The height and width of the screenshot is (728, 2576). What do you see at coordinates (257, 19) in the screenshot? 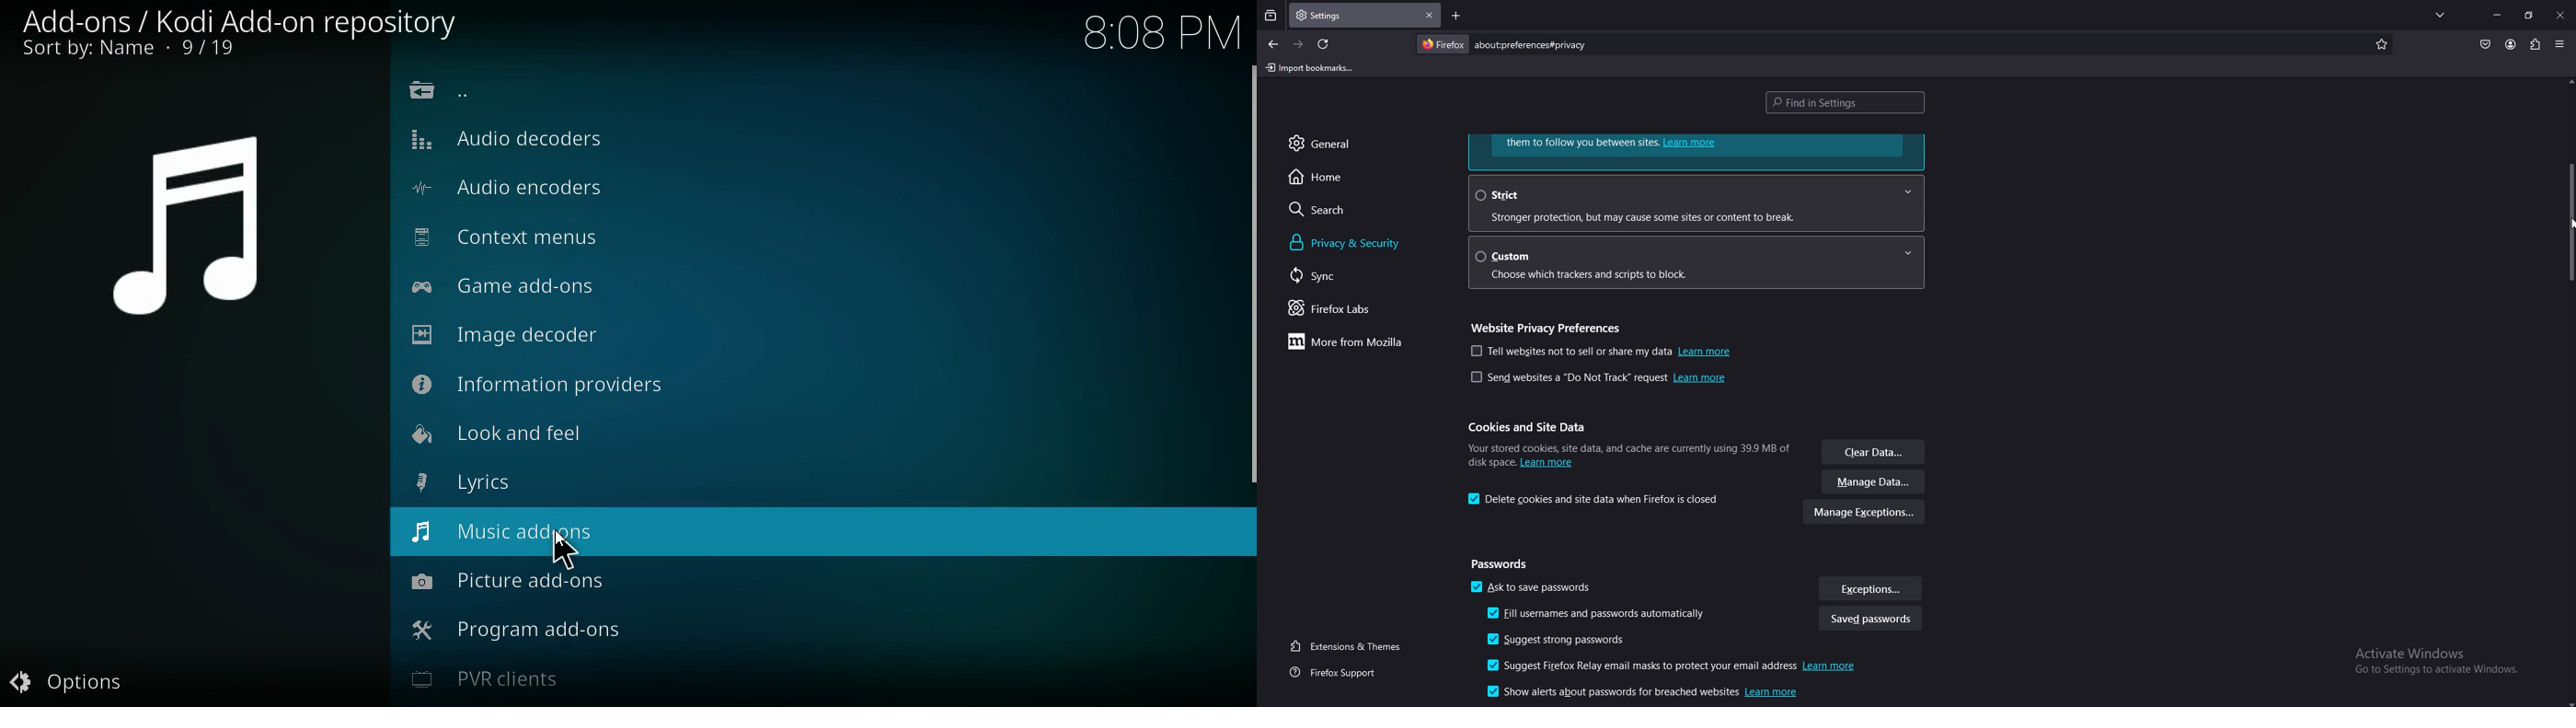
I see `add-ons / add-on browser` at bounding box center [257, 19].